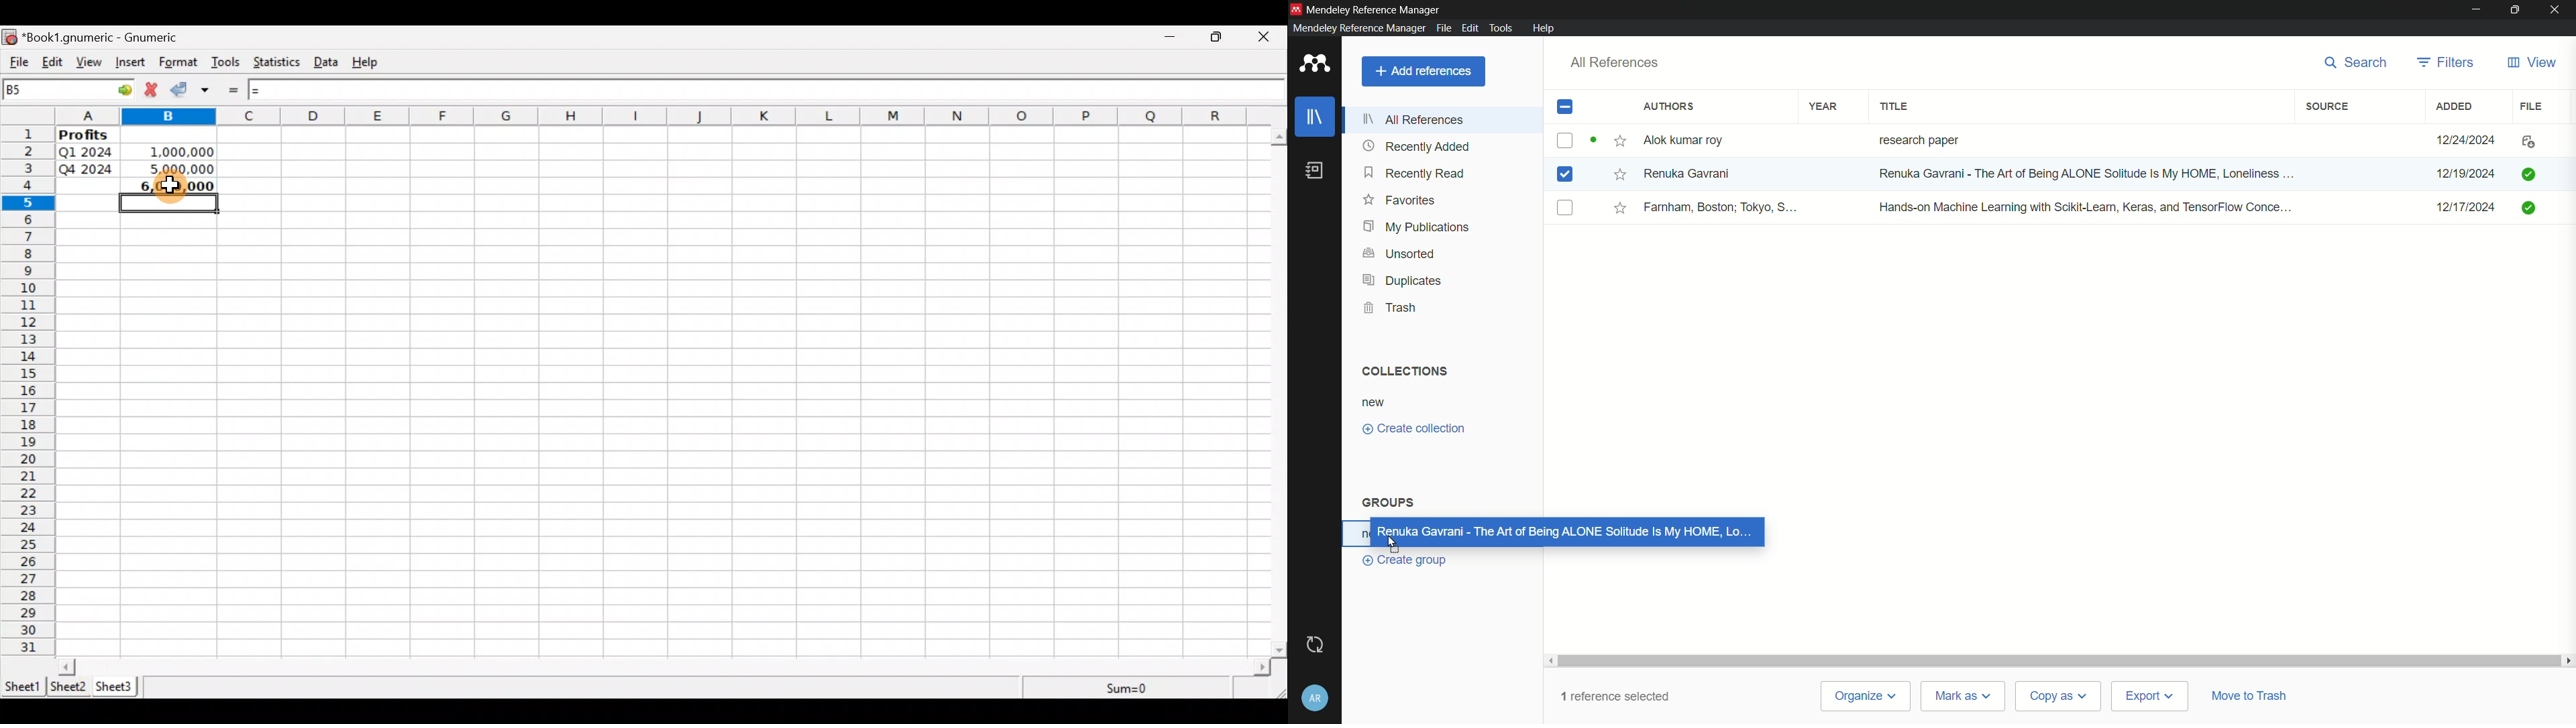 The image size is (2576, 728). Describe the element at coordinates (2253, 693) in the screenshot. I see `move to trash` at that location.